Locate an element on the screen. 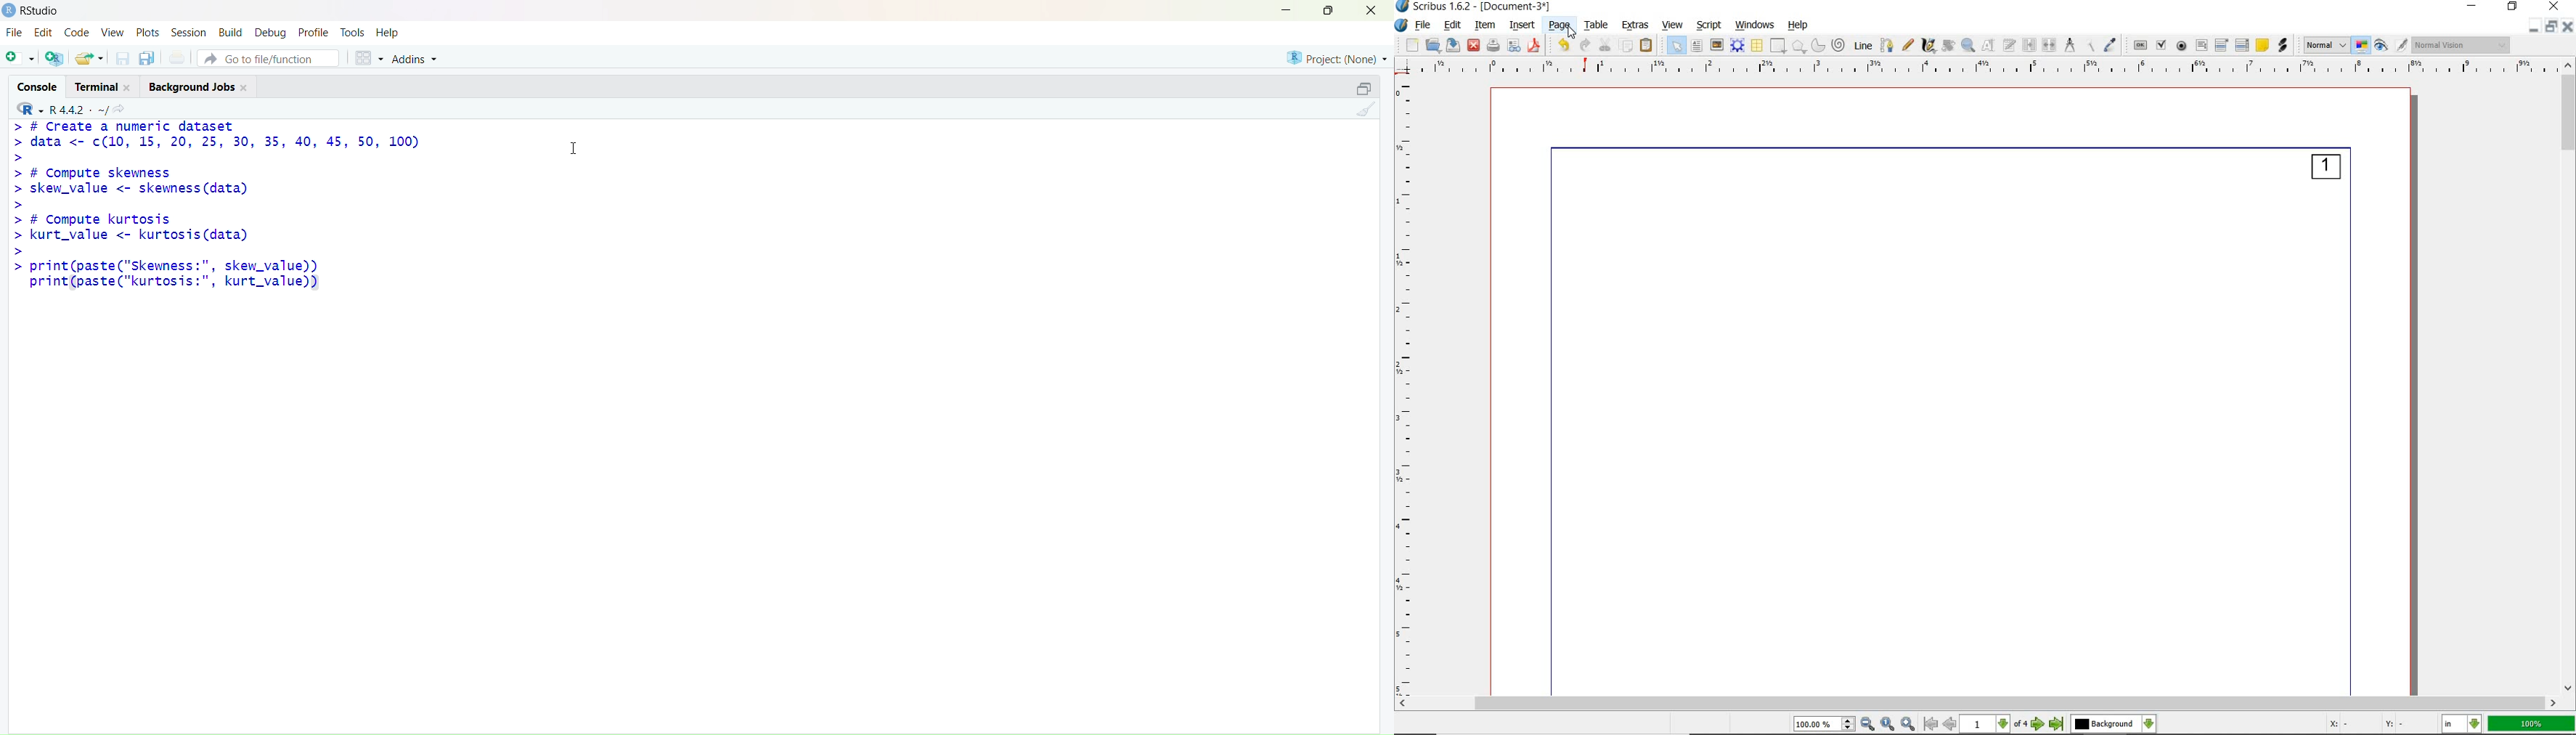 The height and width of the screenshot is (756, 2576). rotate item is located at coordinates (1947, 46).